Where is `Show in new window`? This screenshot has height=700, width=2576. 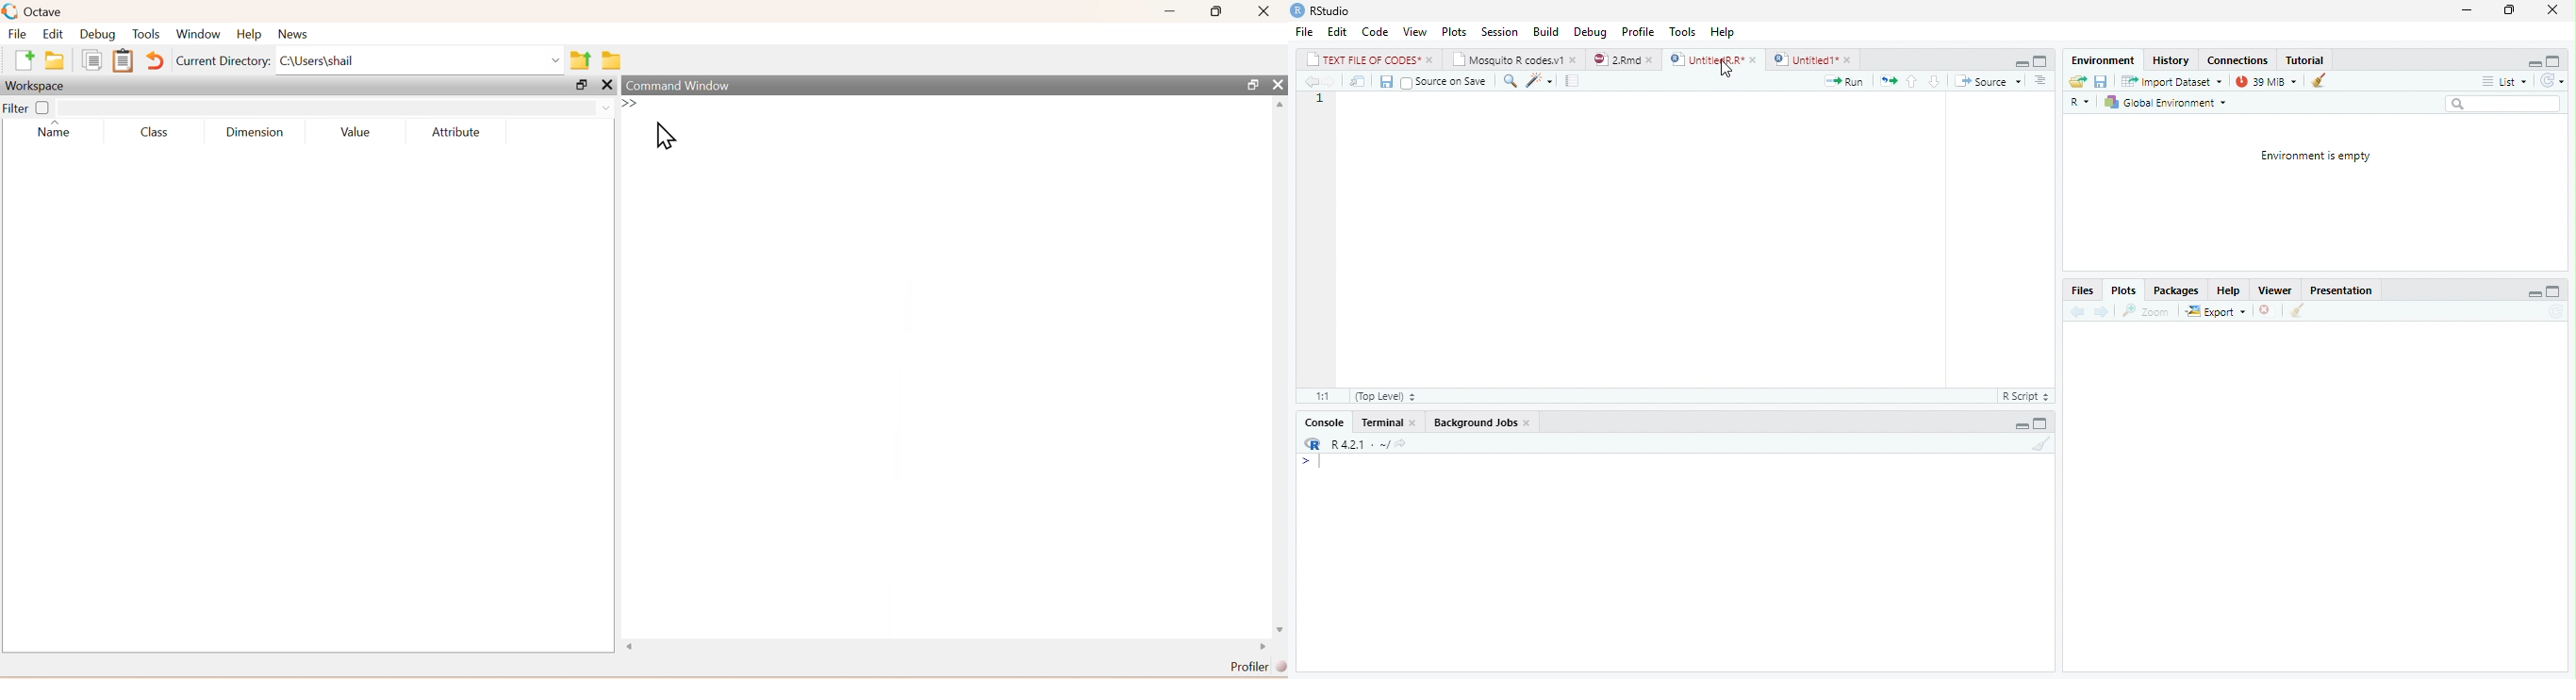
Show in new window is located at coordinates (1354, 81).